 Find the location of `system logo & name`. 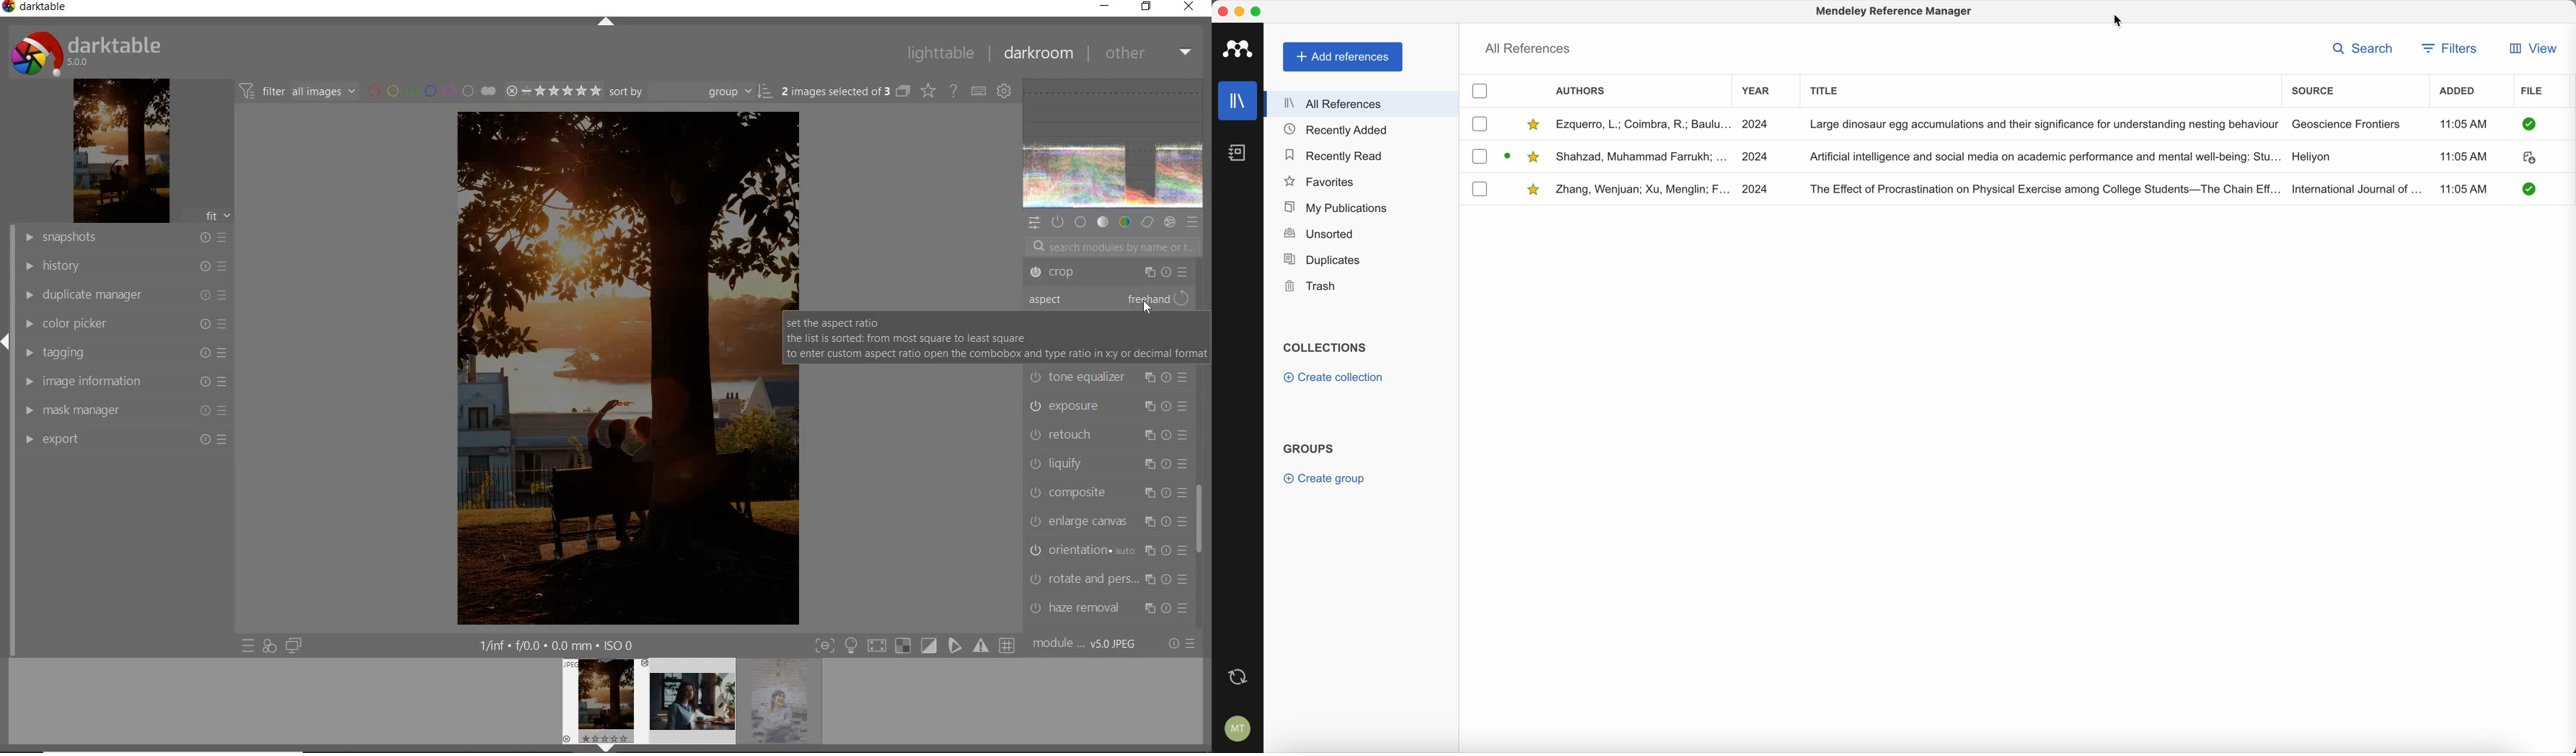

system logo & name is located at coordinates (89, 54).